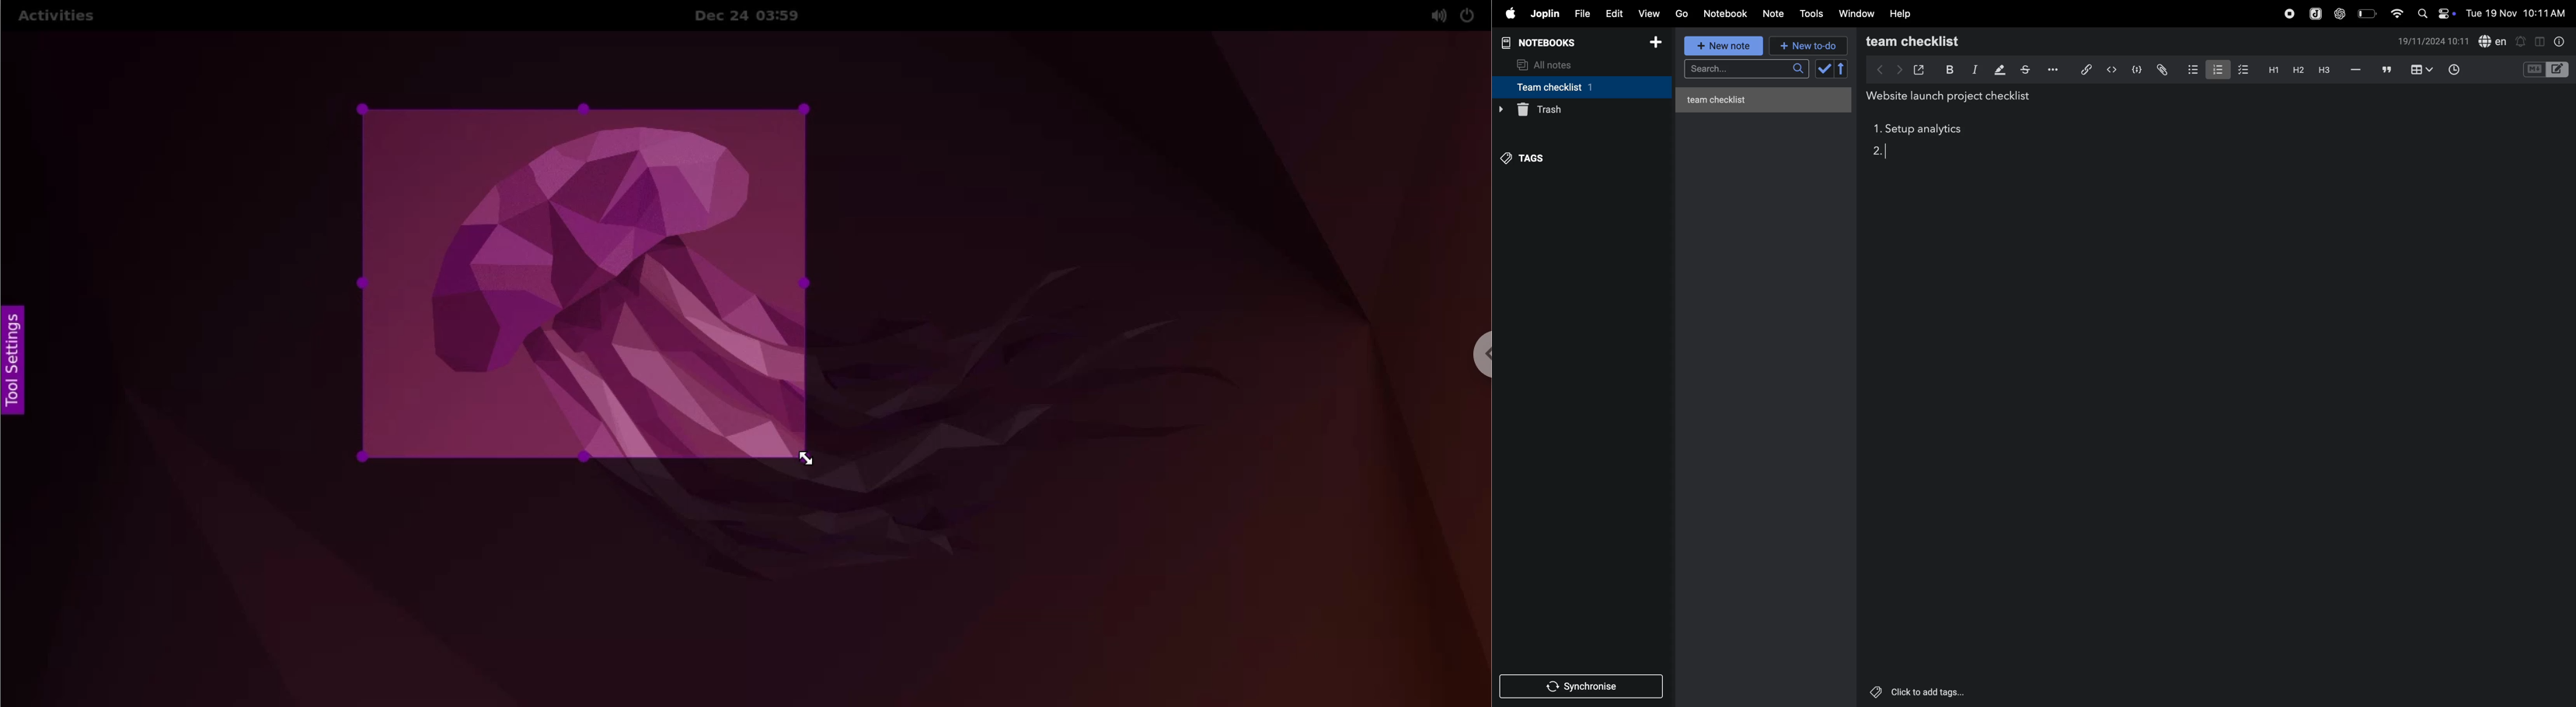 The height and width of the screenshot is (728, 2576). What do you see at coordinates (2025, 70) in the screenshot?
I see `strike through` at bounding box center [2025, 70].